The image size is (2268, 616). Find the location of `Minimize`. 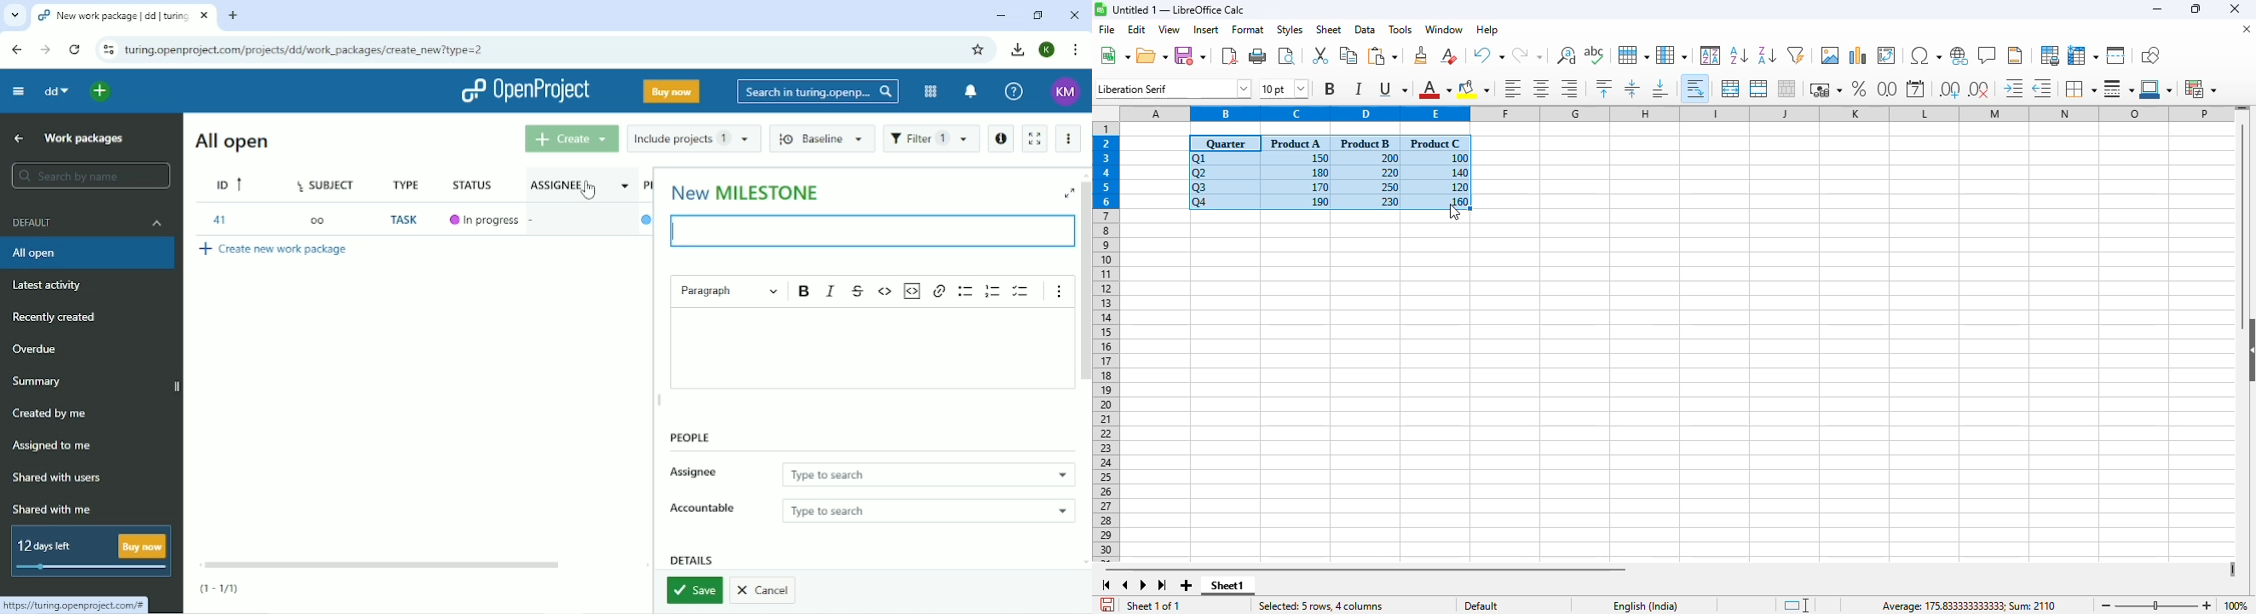

Minimize is located at coordinates (1000, 17).